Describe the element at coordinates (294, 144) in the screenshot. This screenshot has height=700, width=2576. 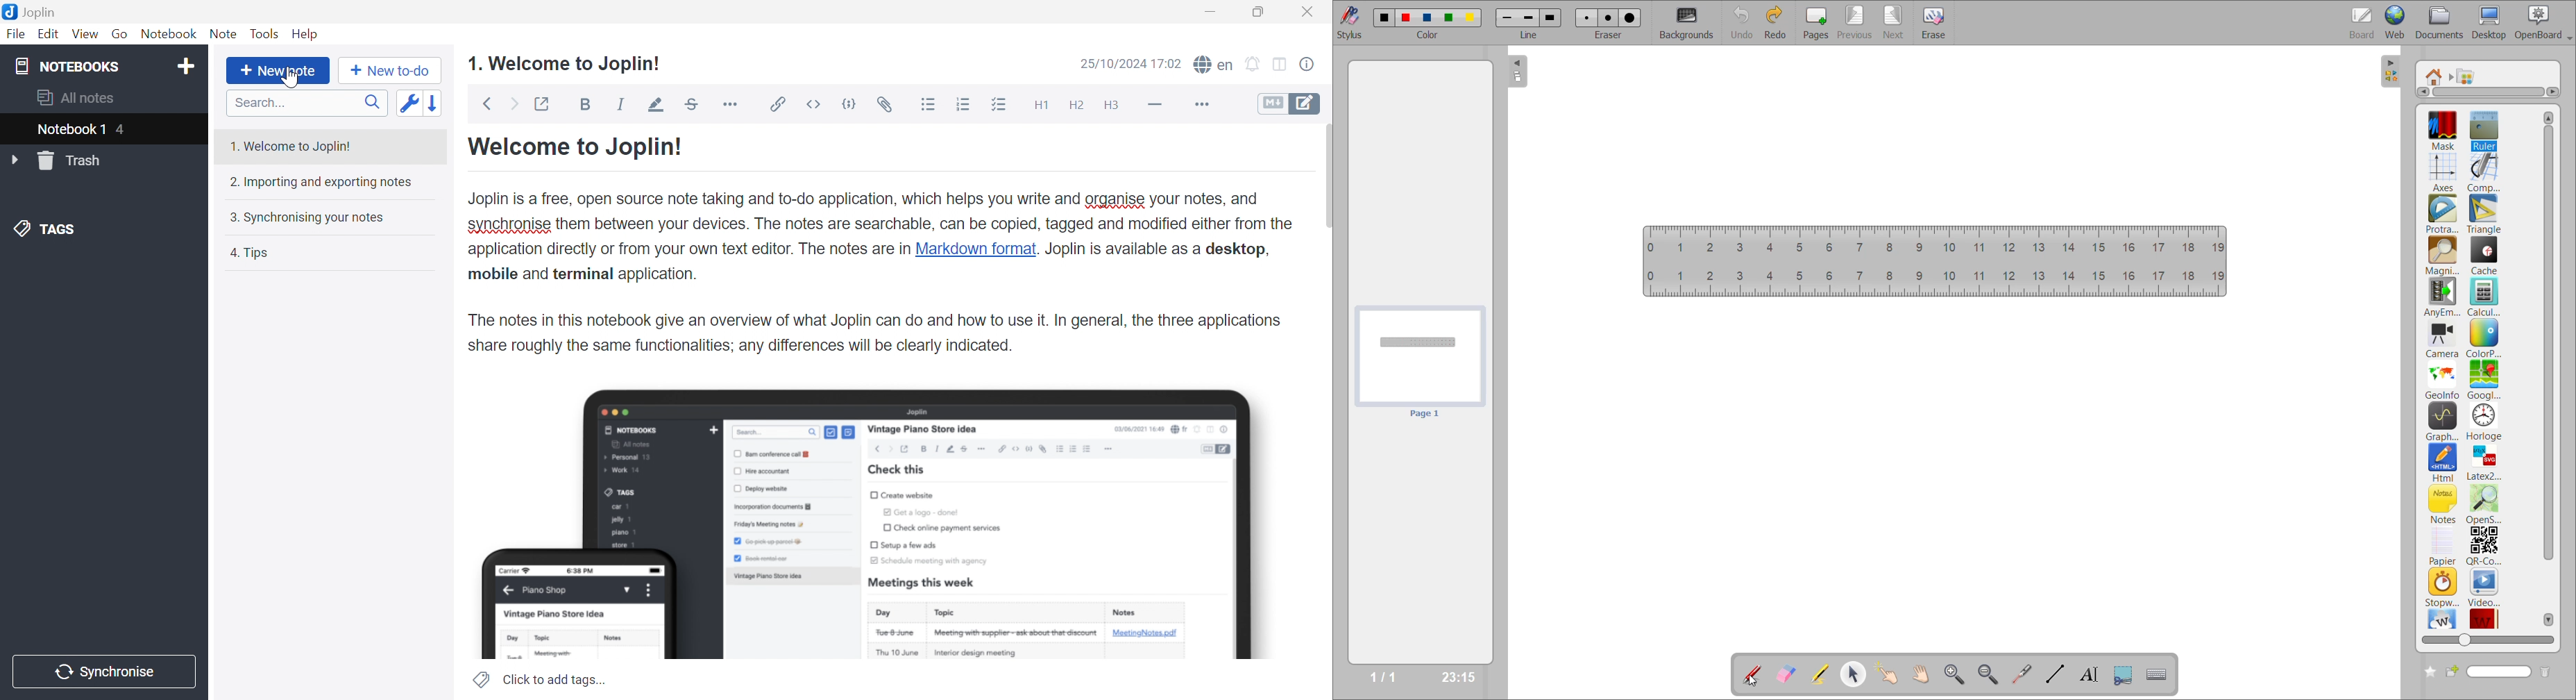
I see `1. Welcome to Joplin!` at that location.